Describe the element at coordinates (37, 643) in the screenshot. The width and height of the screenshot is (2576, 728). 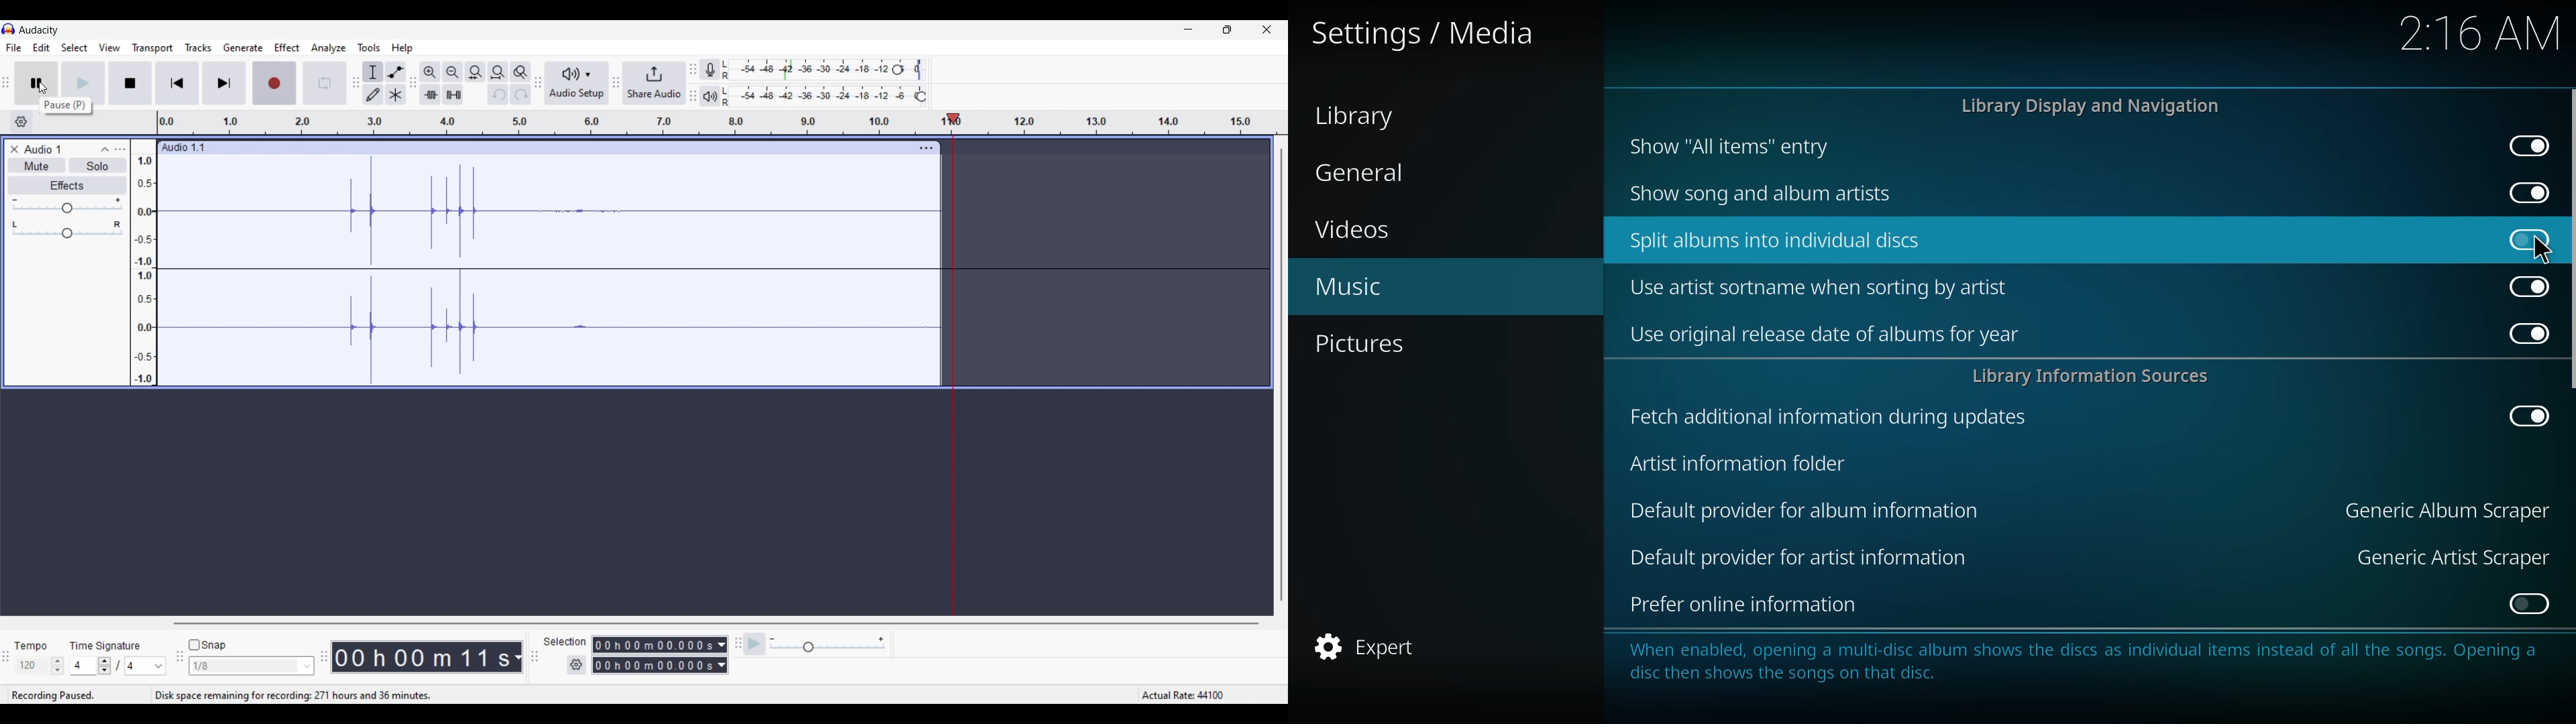
I see `Tempo` at that location.